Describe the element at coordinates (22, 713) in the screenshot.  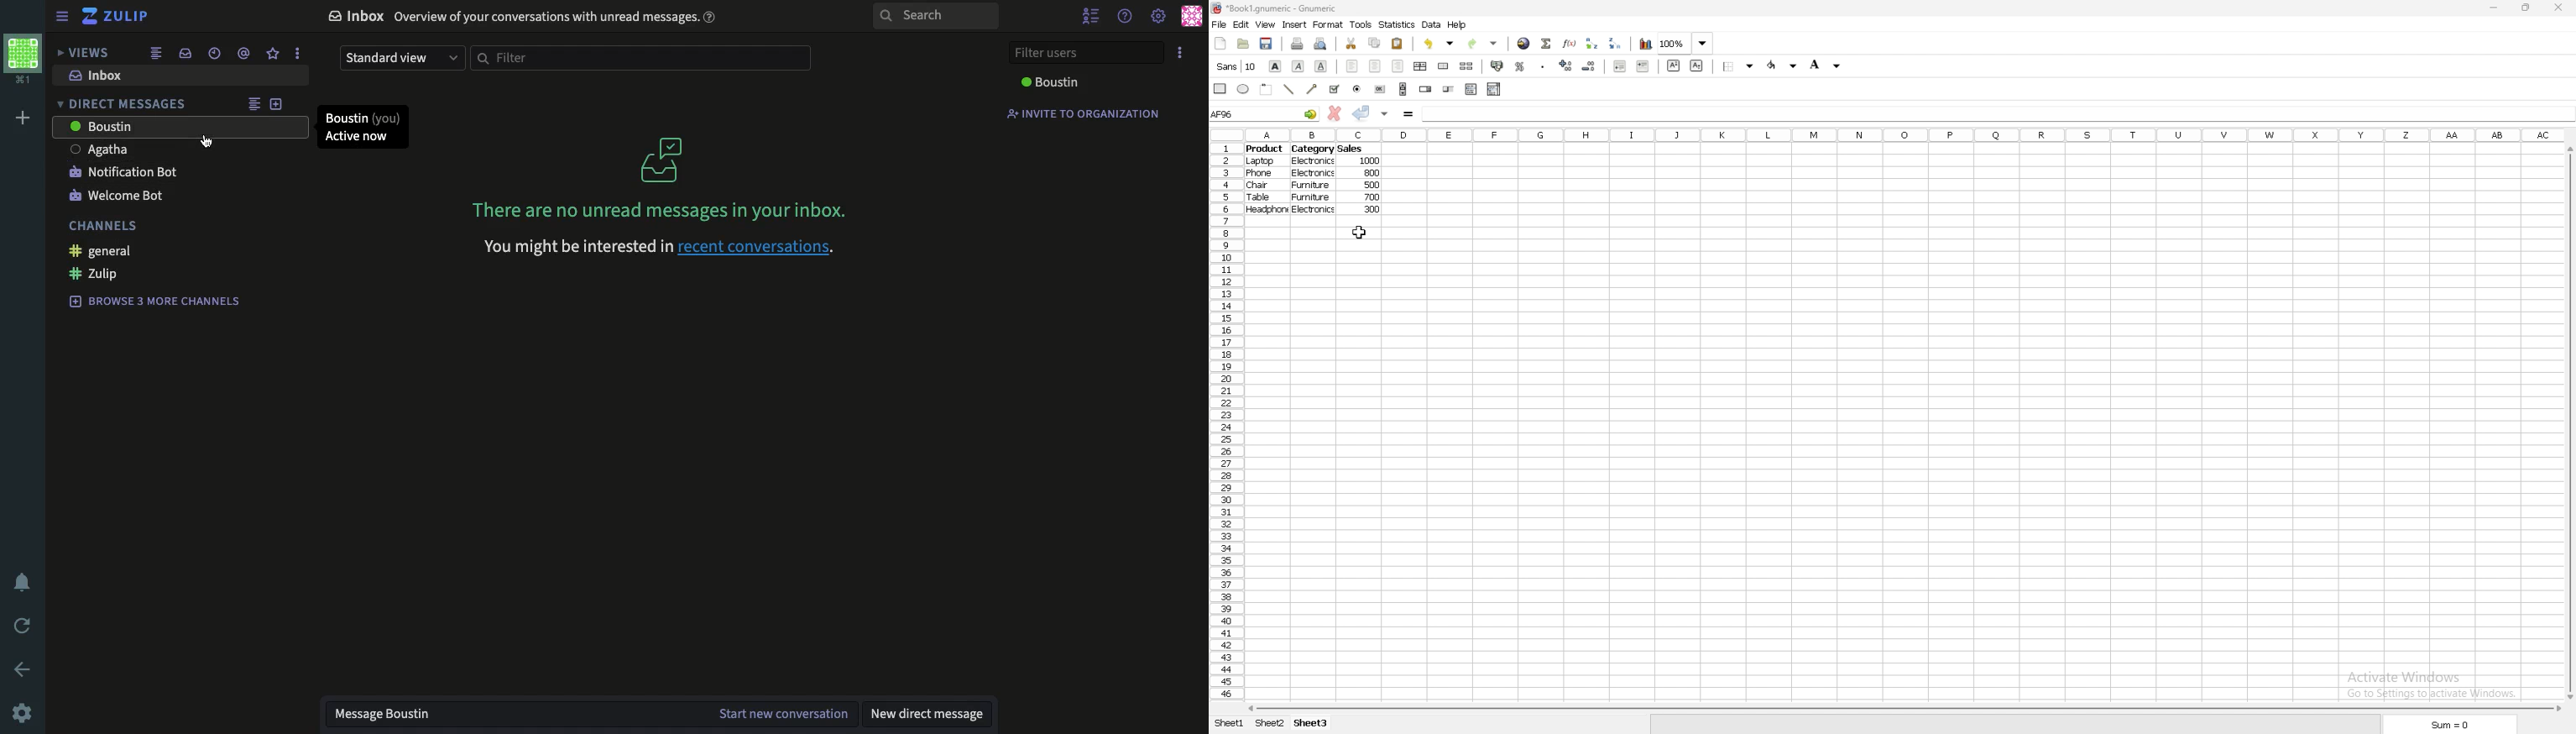
I see `settings` at that location.